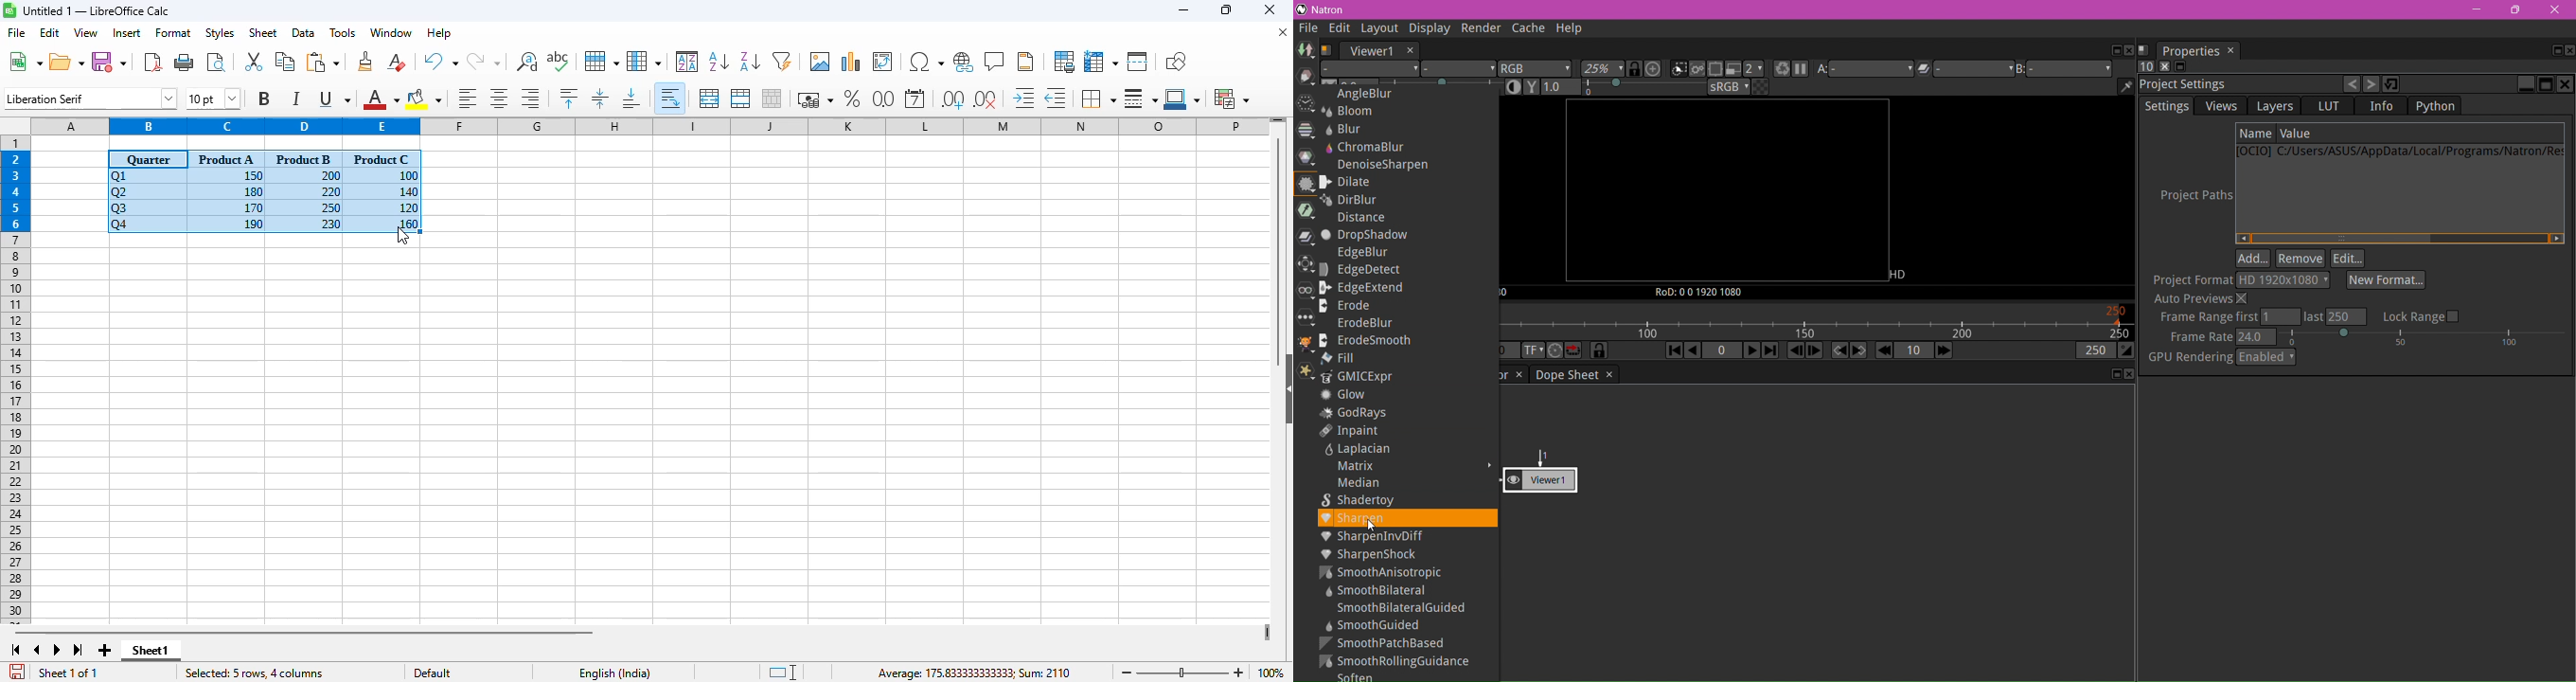  Describe the element at coordinates (1401, 608) in the screenshot. I see `SmoothBilateralGuided` at that location.